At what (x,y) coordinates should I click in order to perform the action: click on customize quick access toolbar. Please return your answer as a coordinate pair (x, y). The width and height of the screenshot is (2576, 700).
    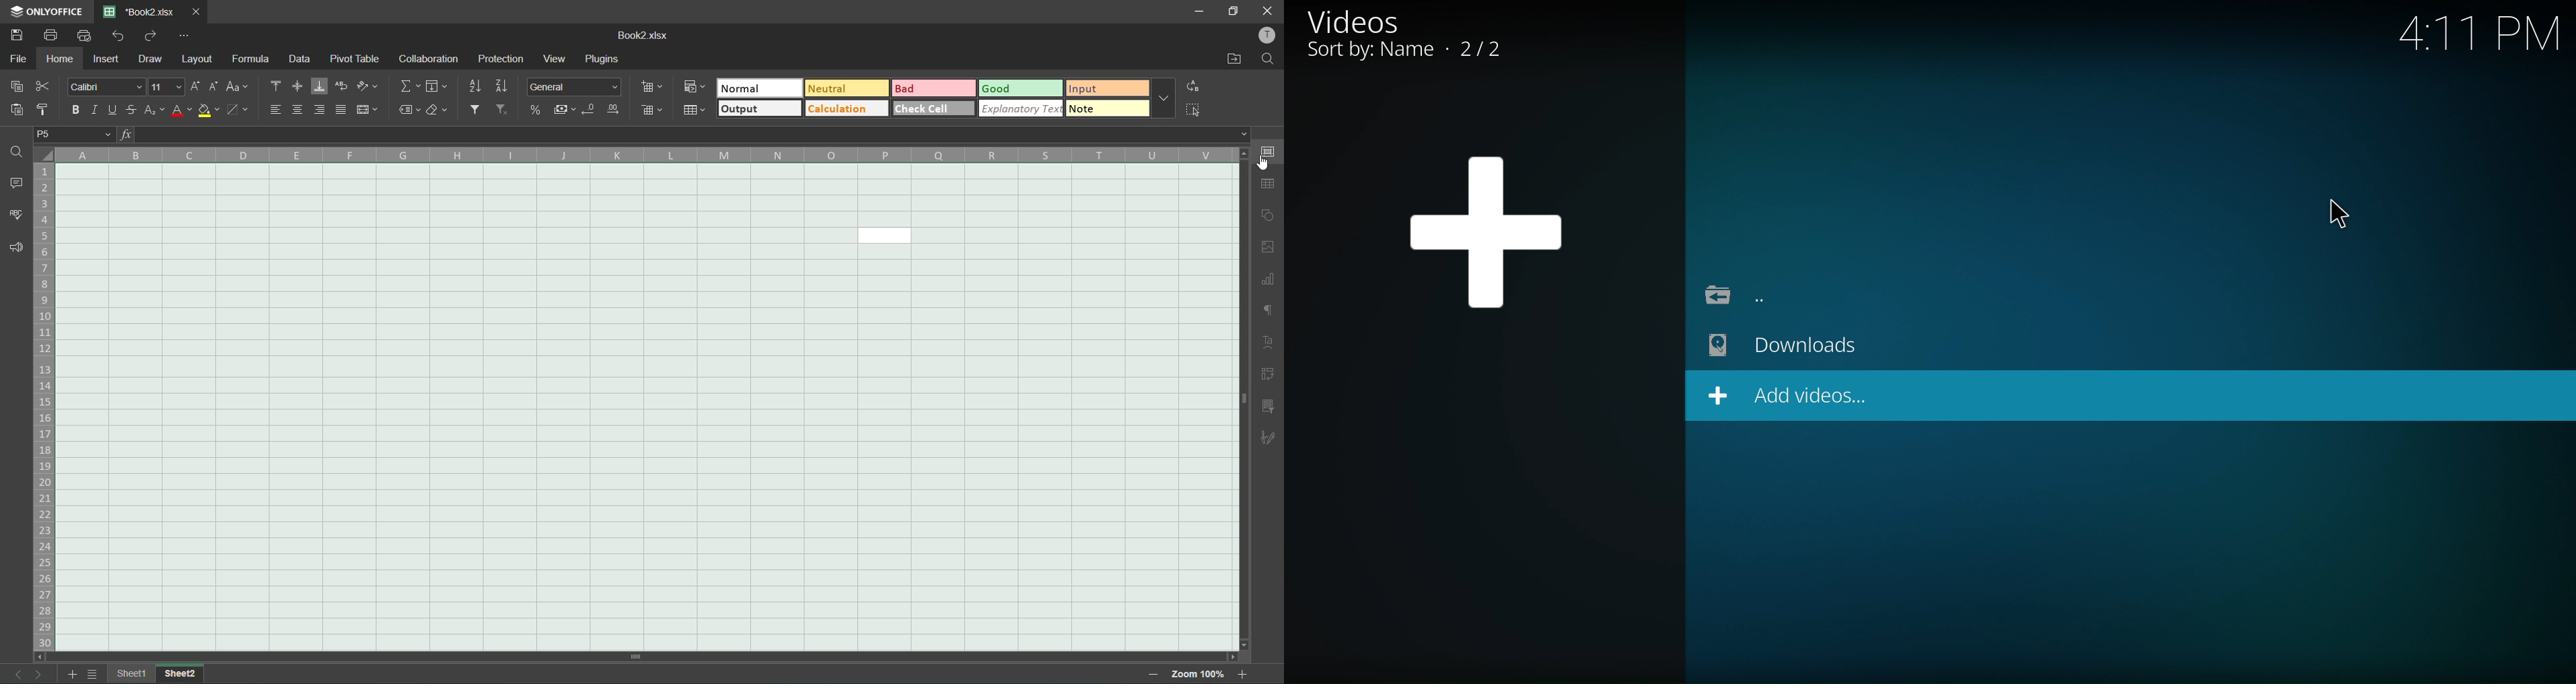
    Looking at the image, I should click on (185, 37).